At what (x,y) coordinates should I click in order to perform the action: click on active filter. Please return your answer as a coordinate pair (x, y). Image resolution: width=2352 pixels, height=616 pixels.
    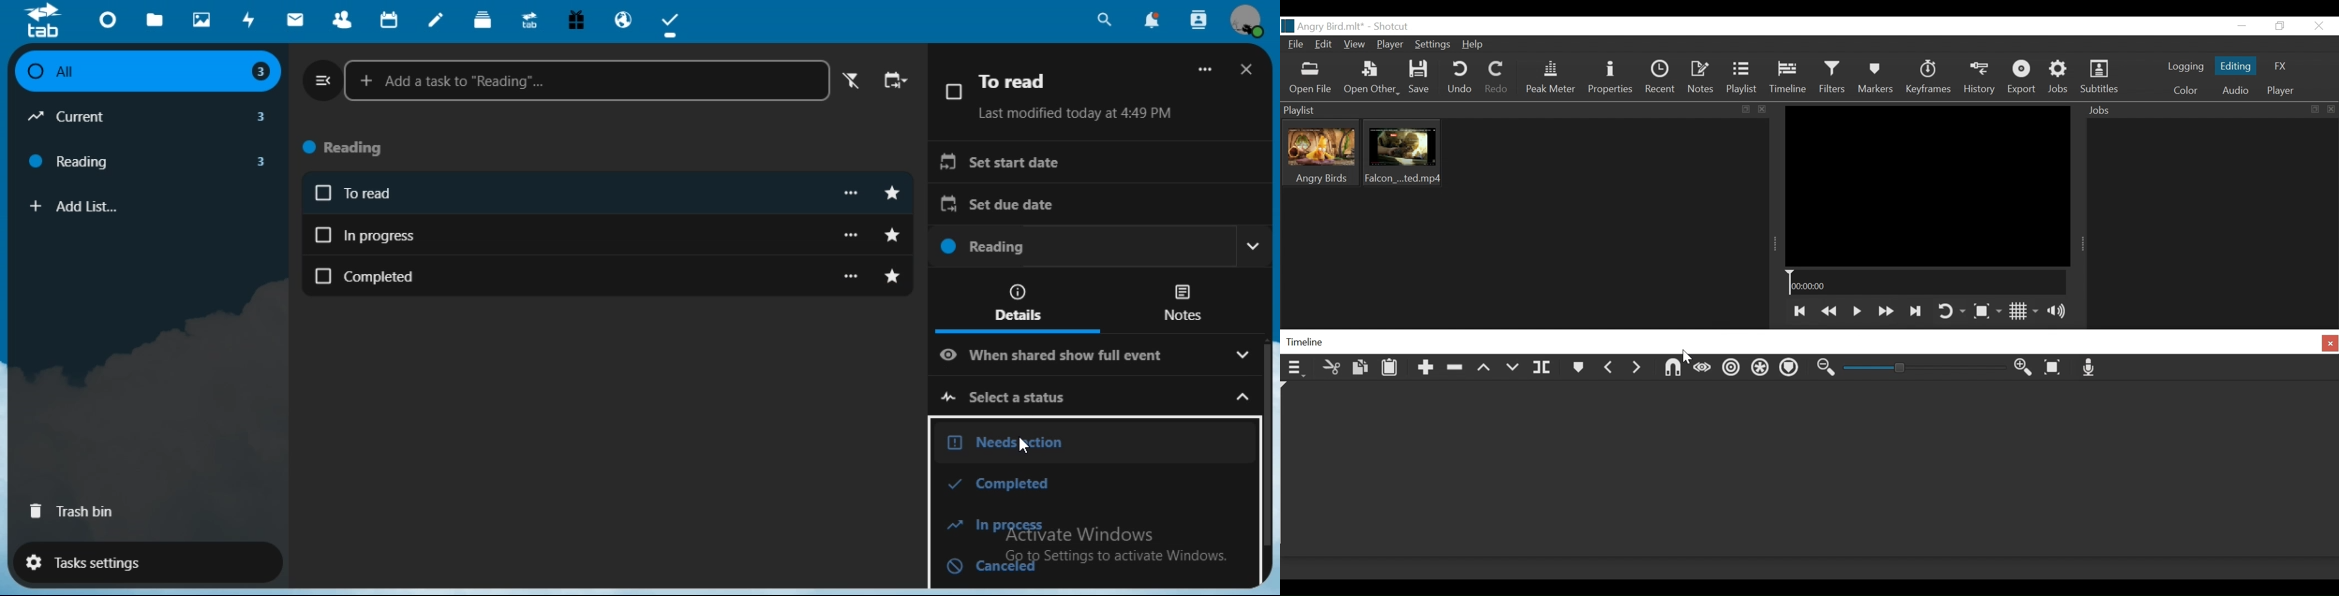
    Looking at the image, I should click on (848, 81).